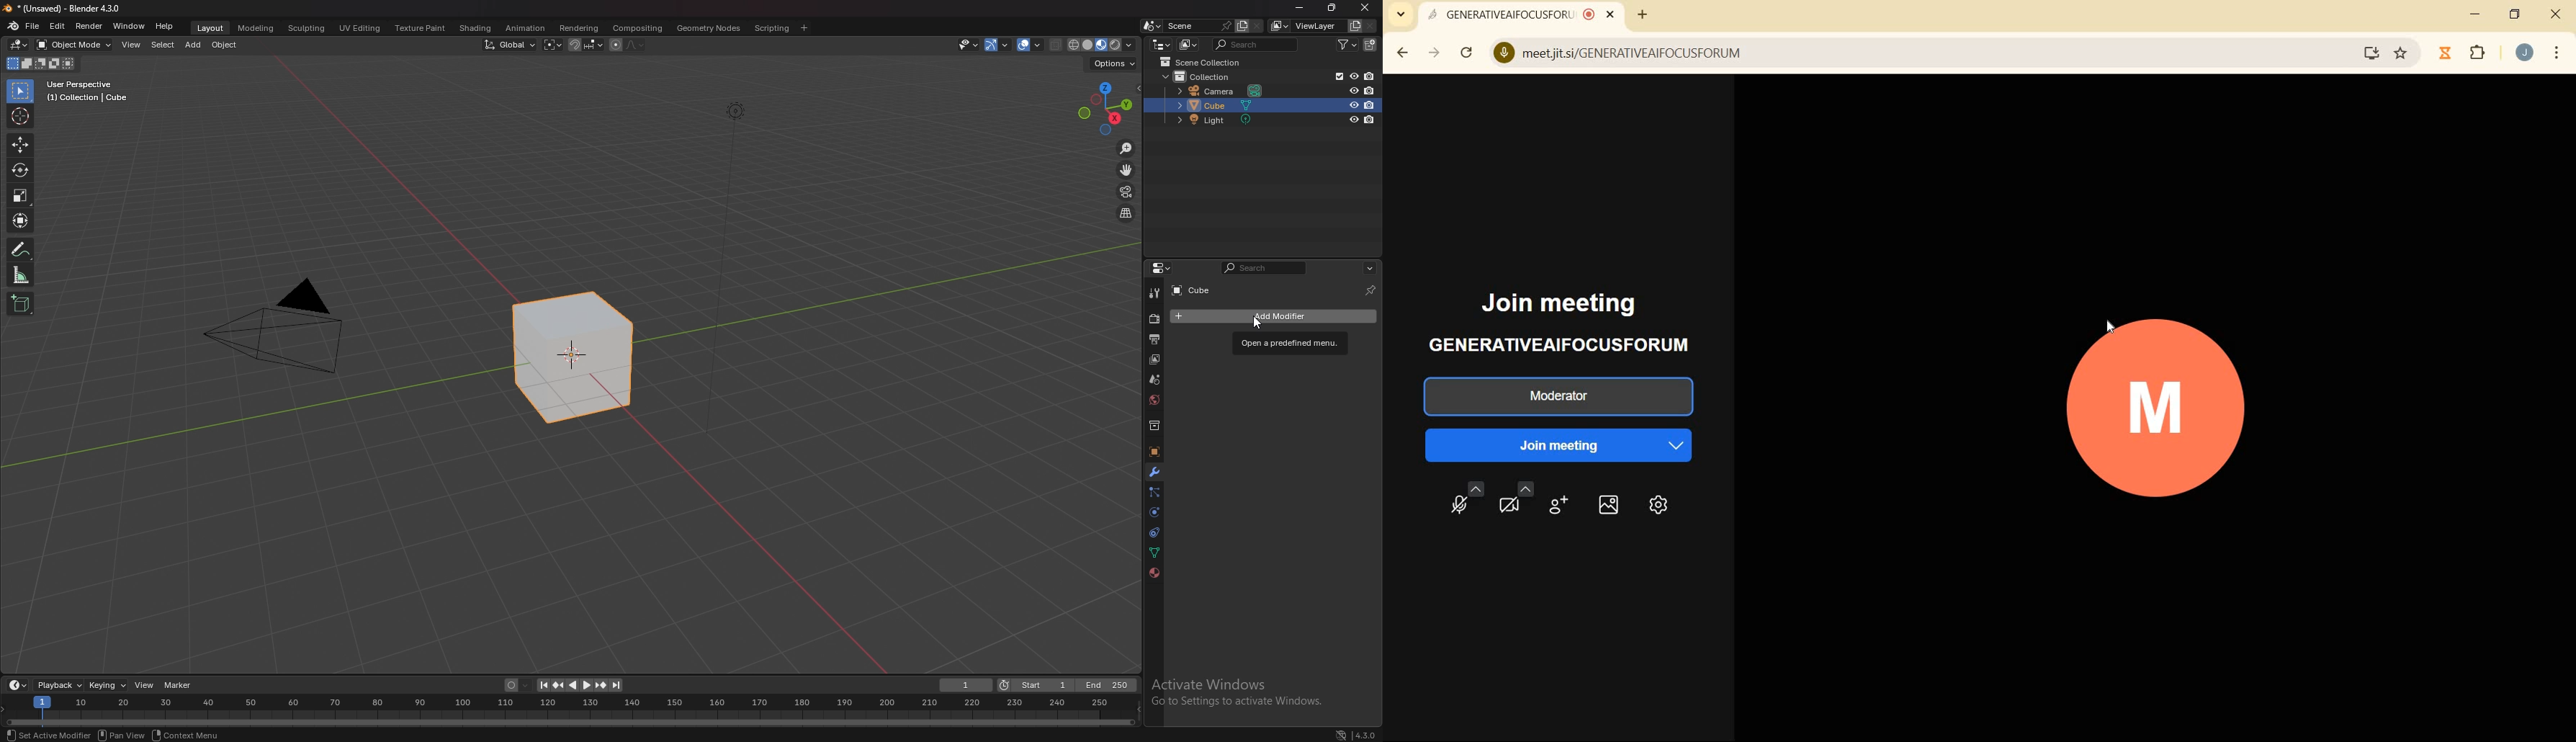  What do you see at coordinates (163, 45) in the screenshot?
I see `select` at bounding box center [163, 45].